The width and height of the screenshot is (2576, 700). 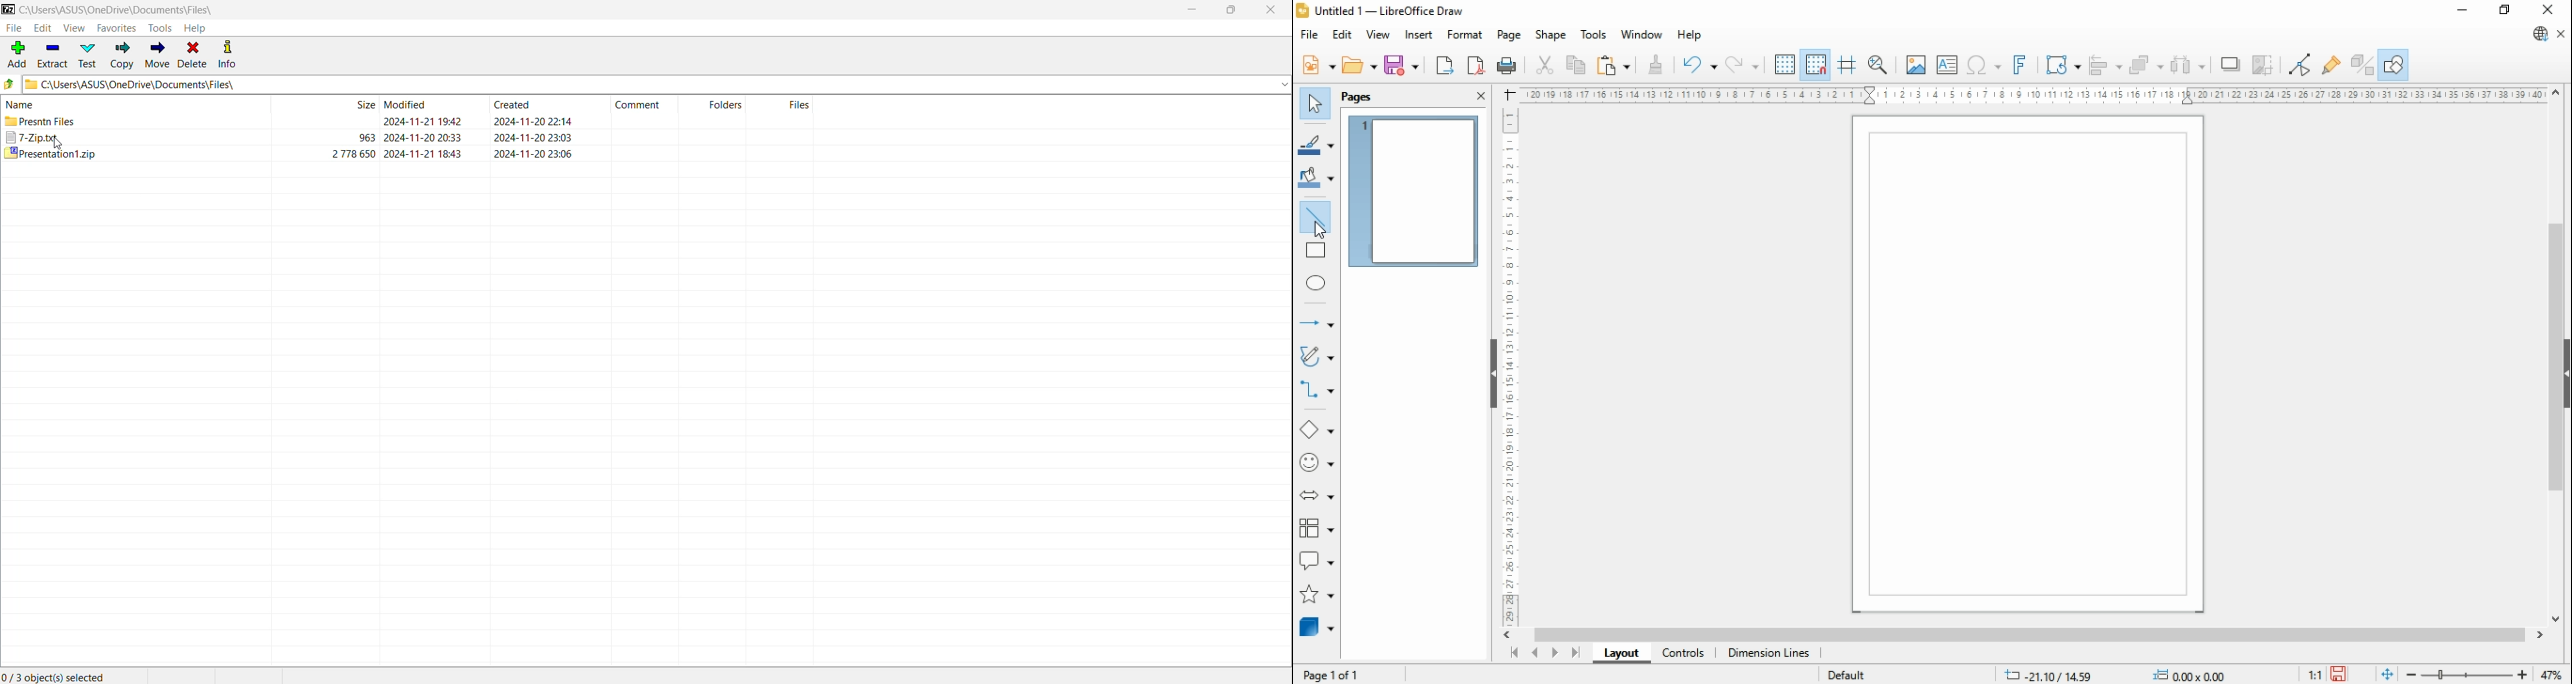 I want to click on select, so click(x=1313, y=104).